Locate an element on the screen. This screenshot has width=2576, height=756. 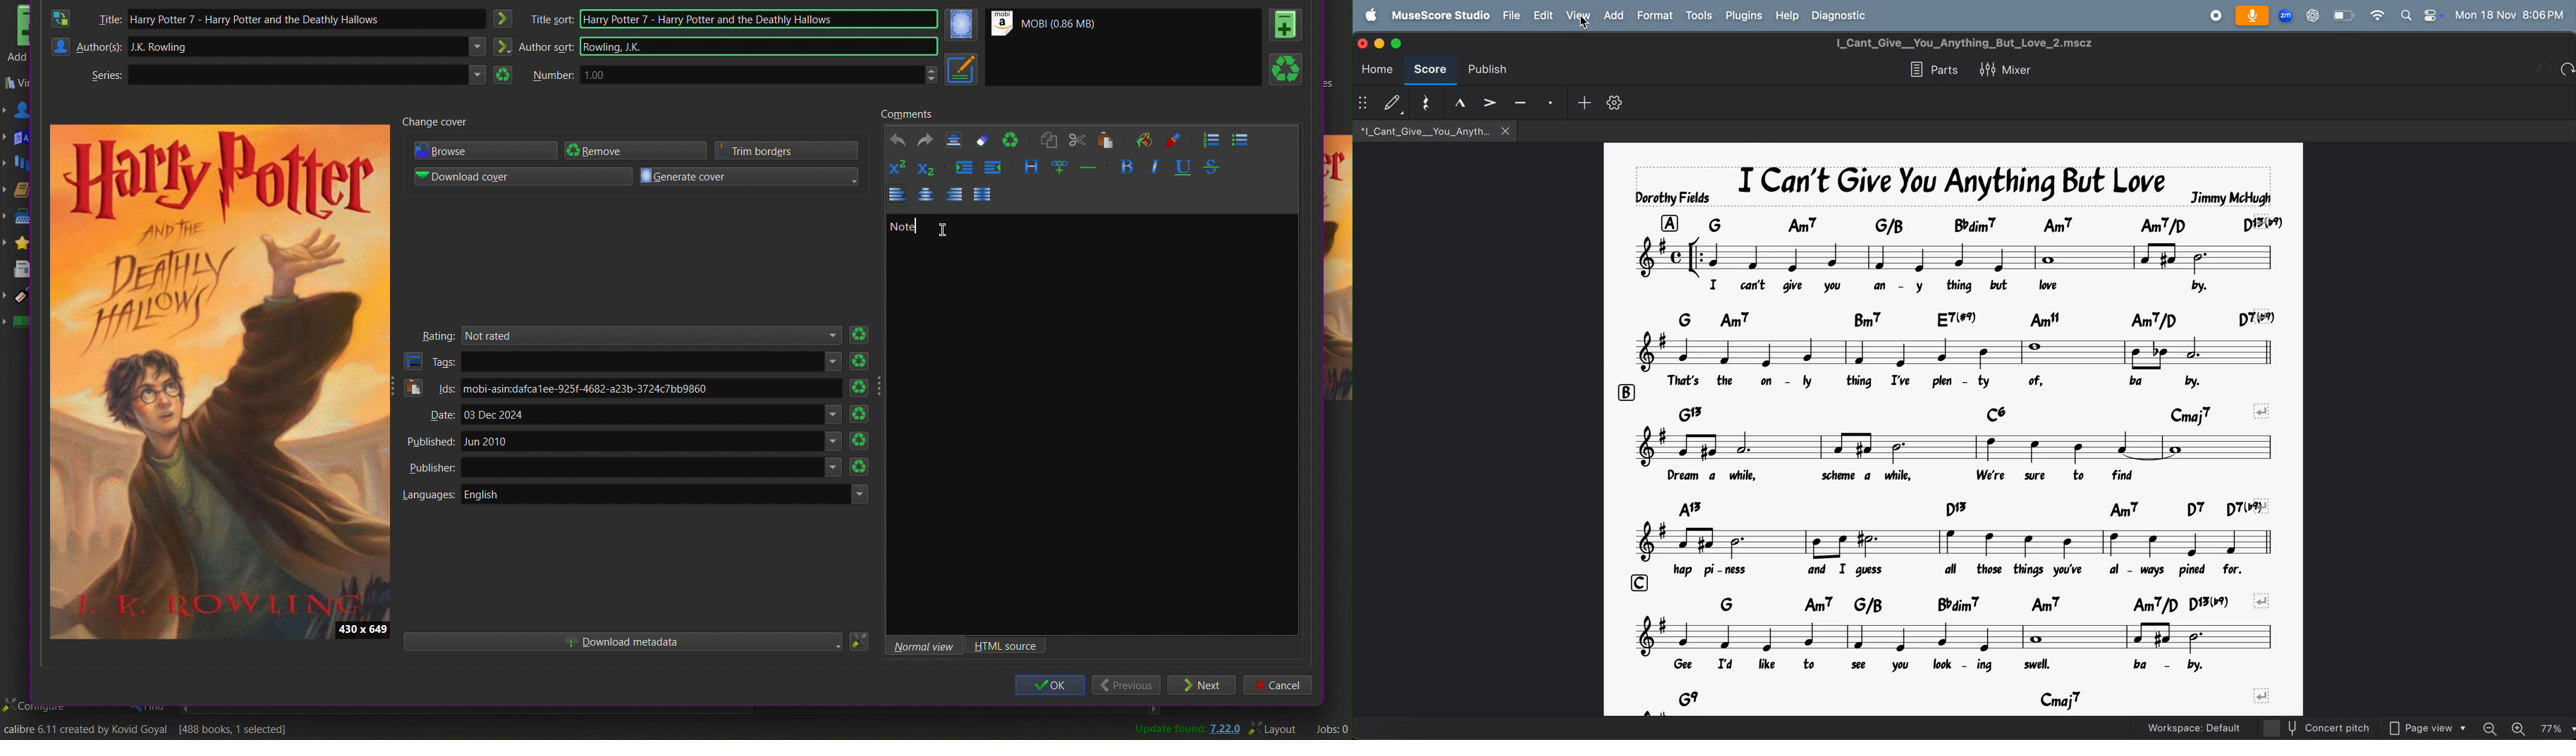
Publisher is located at coordinates (22, 220).